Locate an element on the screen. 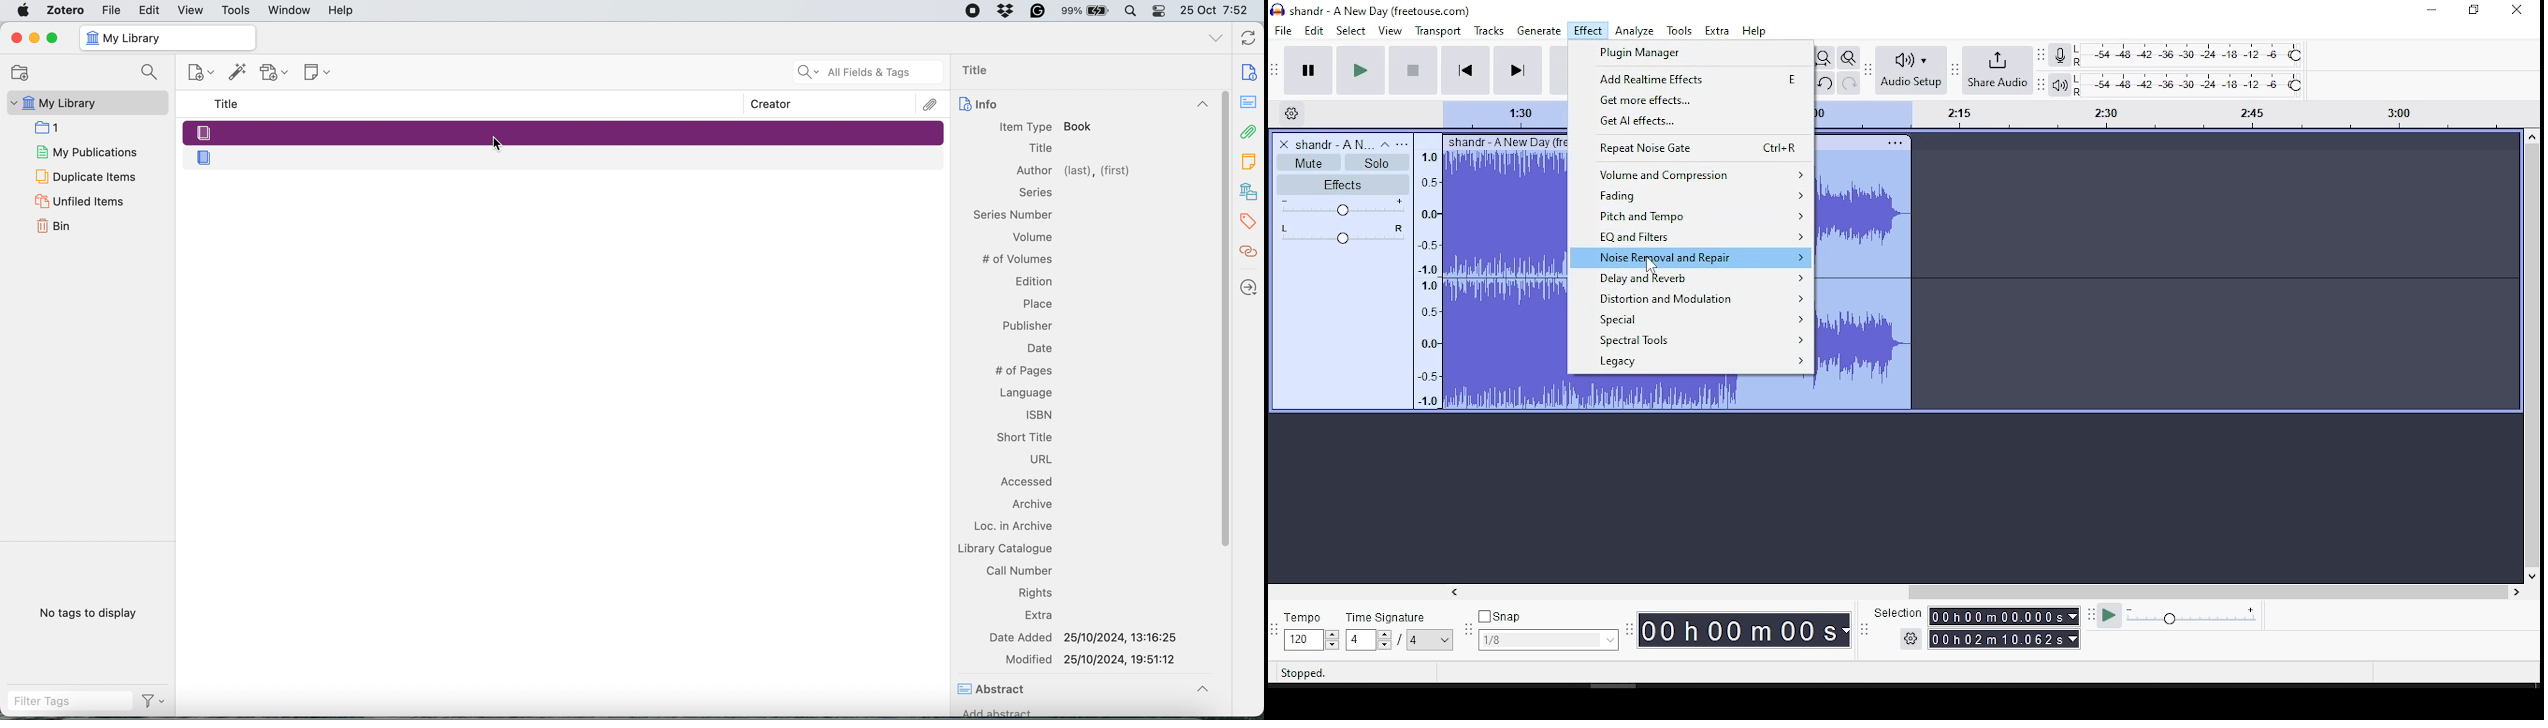  legacy is located at coordinates (1689, 362).